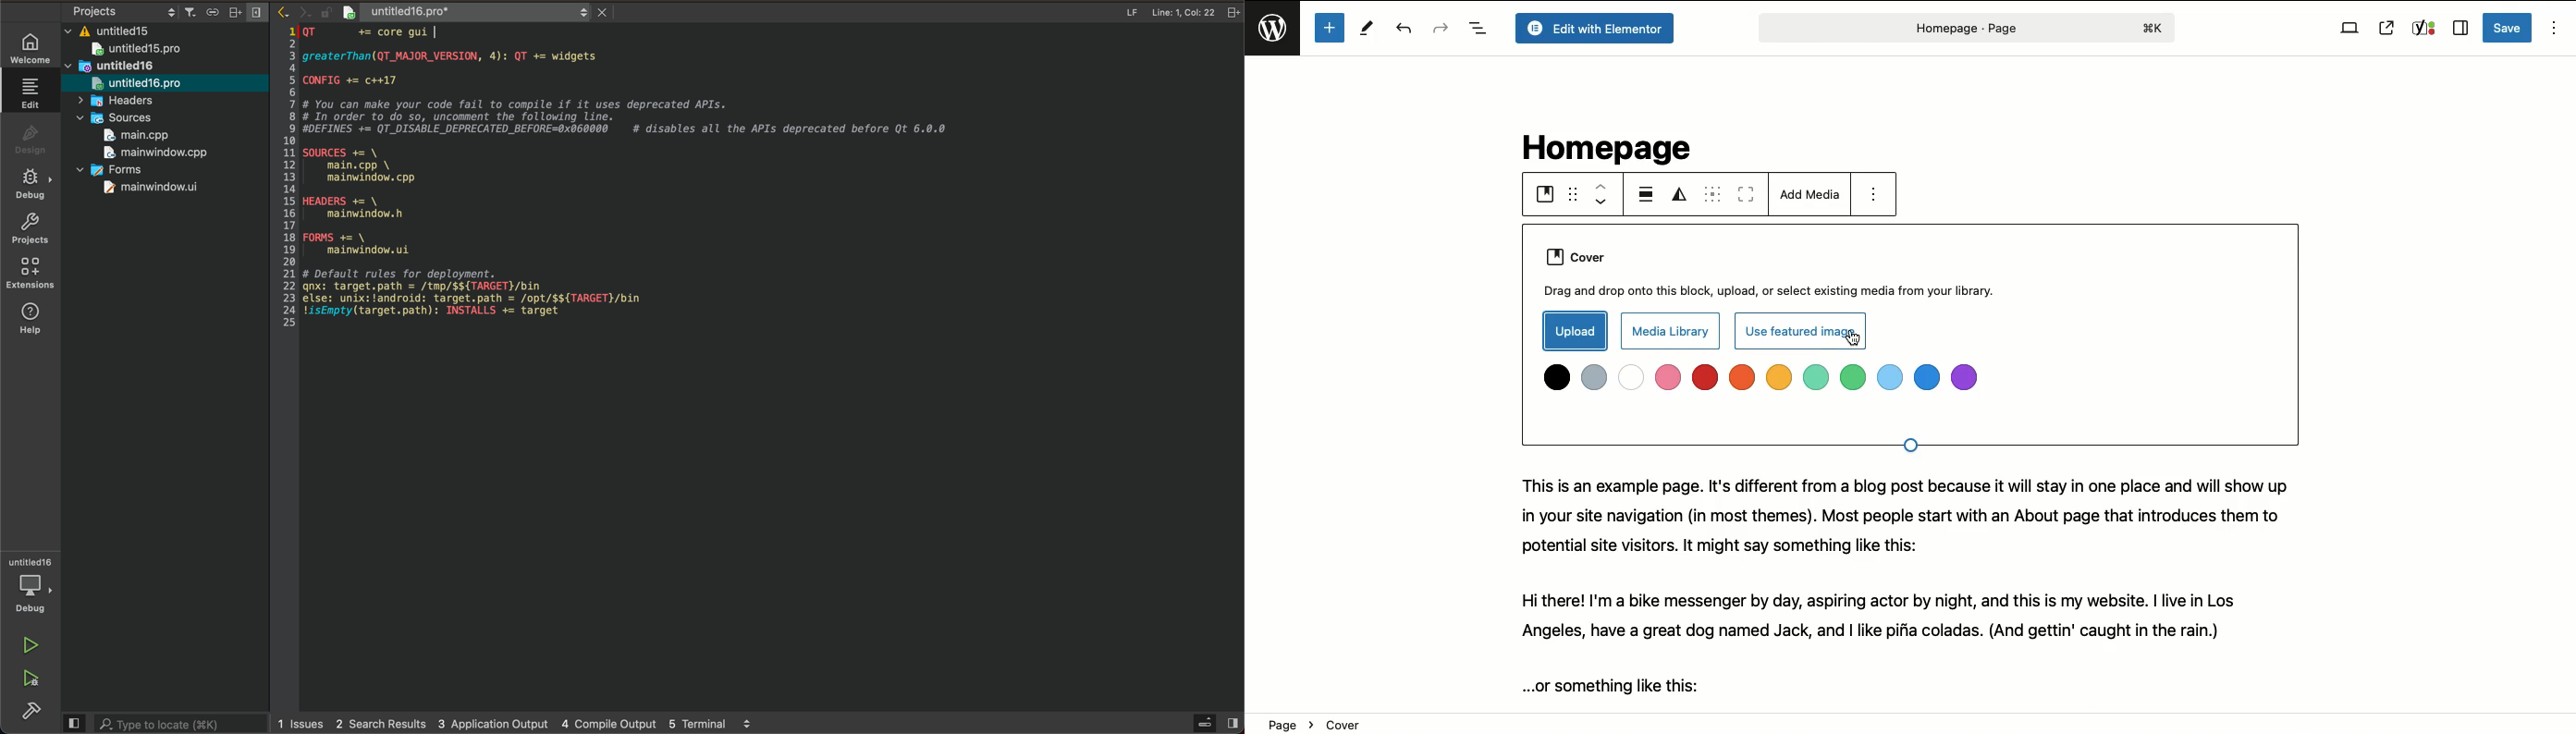 This screenshot has width=2576, height=756. Describe the element at coordinates (1406, 30) in the screenshot. I see `Undo` at that location.